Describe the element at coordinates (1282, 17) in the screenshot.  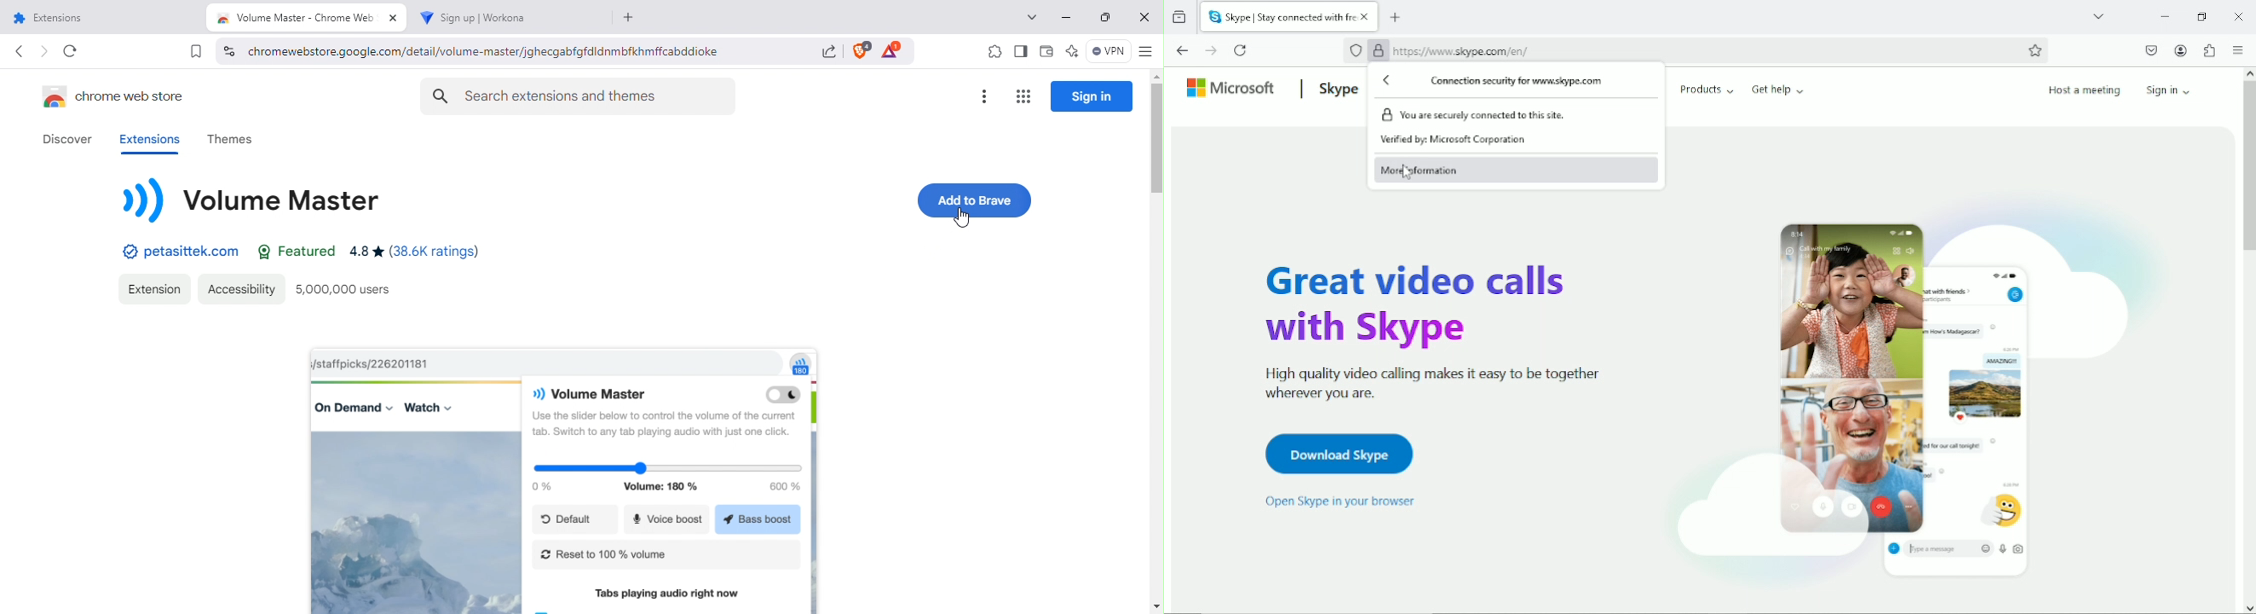
I see `Current tab` at that location.